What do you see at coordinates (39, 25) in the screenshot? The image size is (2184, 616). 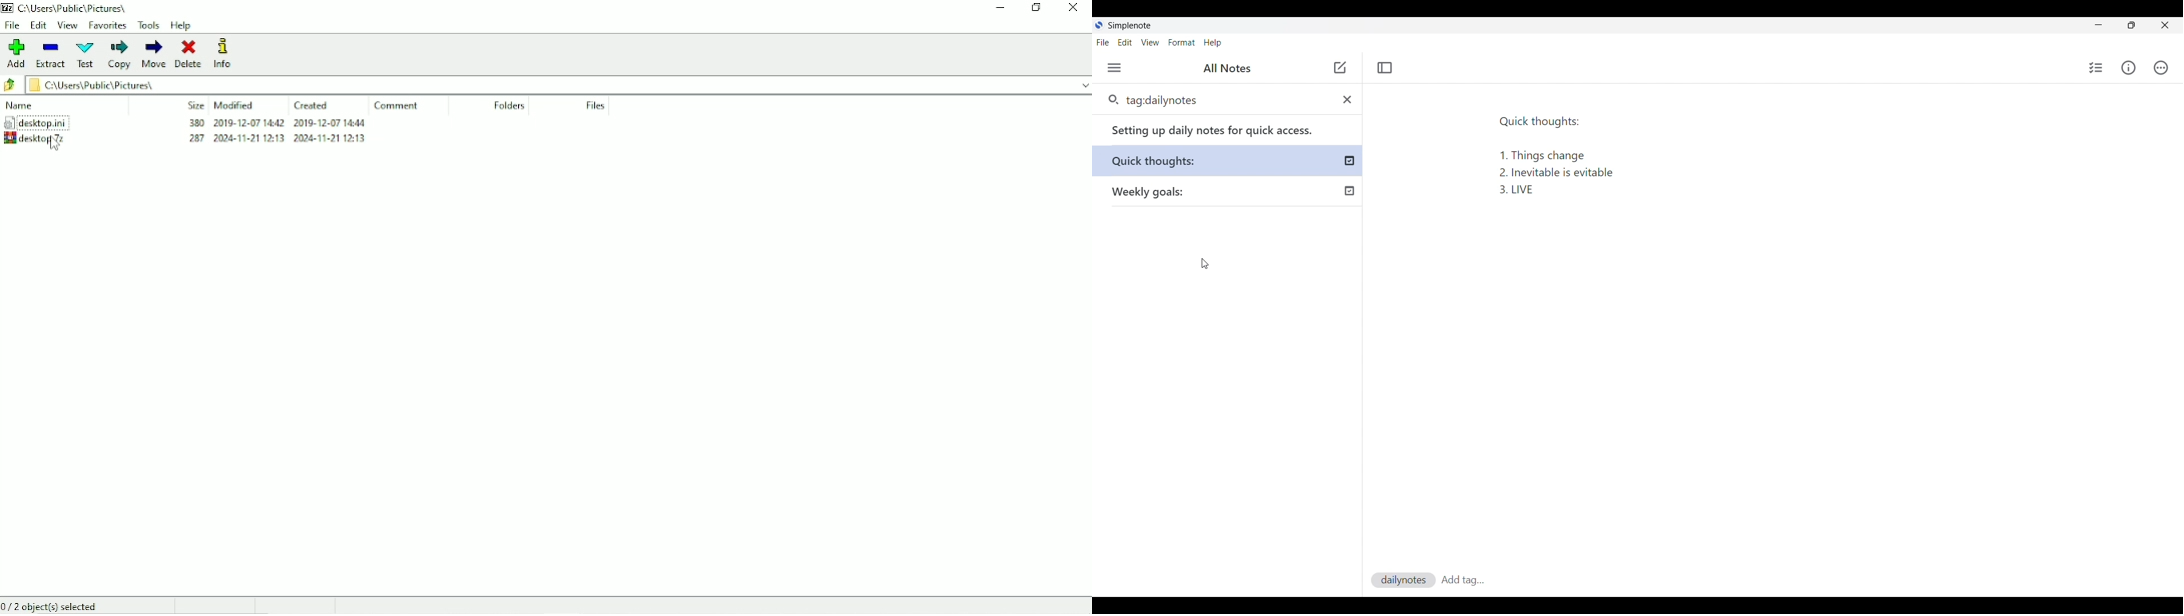 I see `Edit` at bounding box center [39, 25].